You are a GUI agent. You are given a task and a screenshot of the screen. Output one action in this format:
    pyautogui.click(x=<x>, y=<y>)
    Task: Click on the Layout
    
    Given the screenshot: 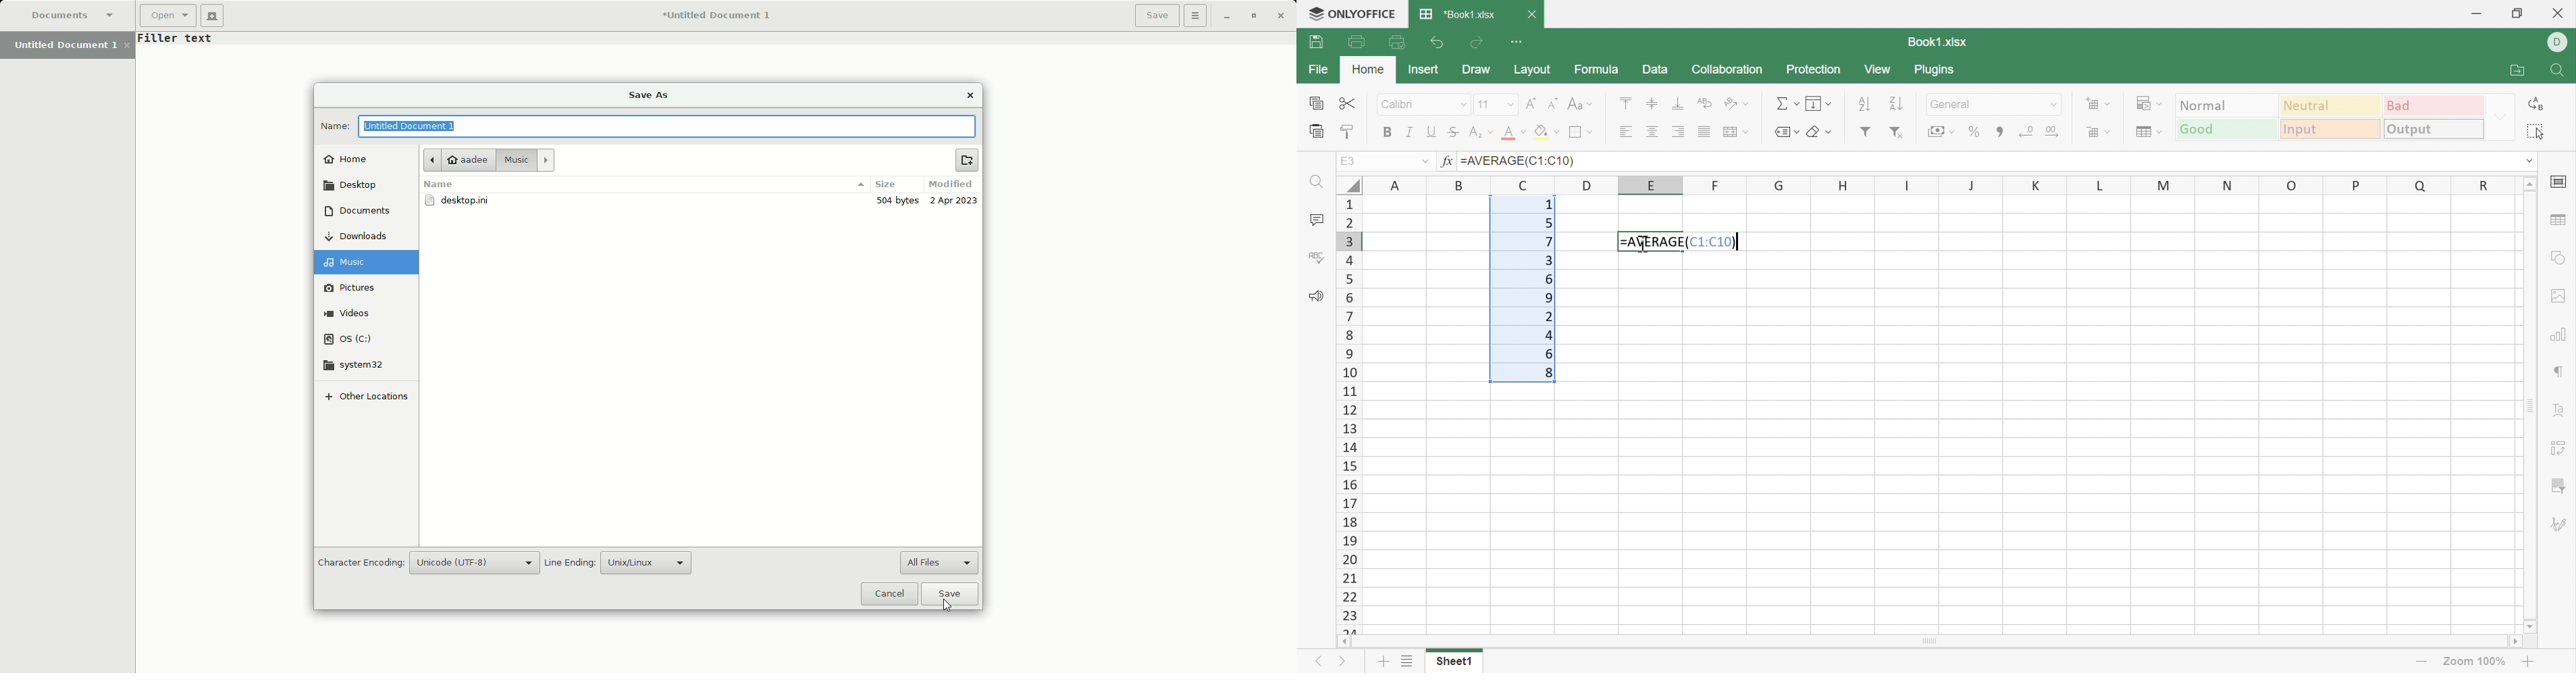 What is the action you would take?
    pyautogui.click(x=1533, y=71)
    